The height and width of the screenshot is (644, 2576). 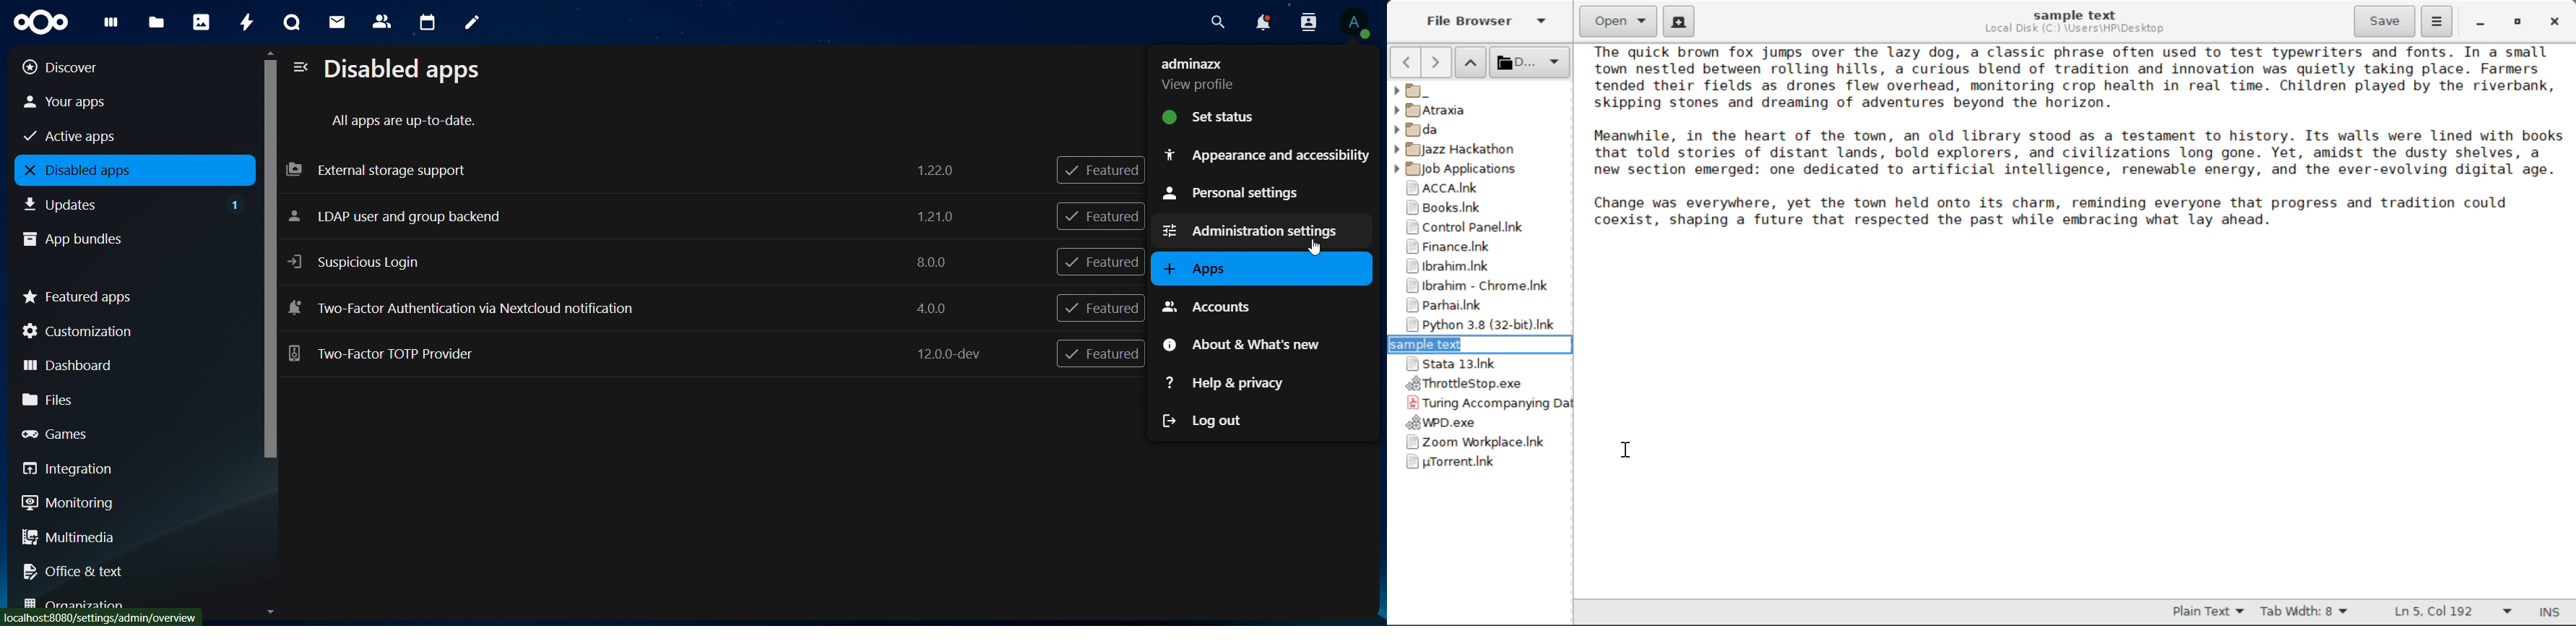 What do you see at coordinates (1262, 23) in the screenshot?
I see `notification` at bounding box center [1262, 23].